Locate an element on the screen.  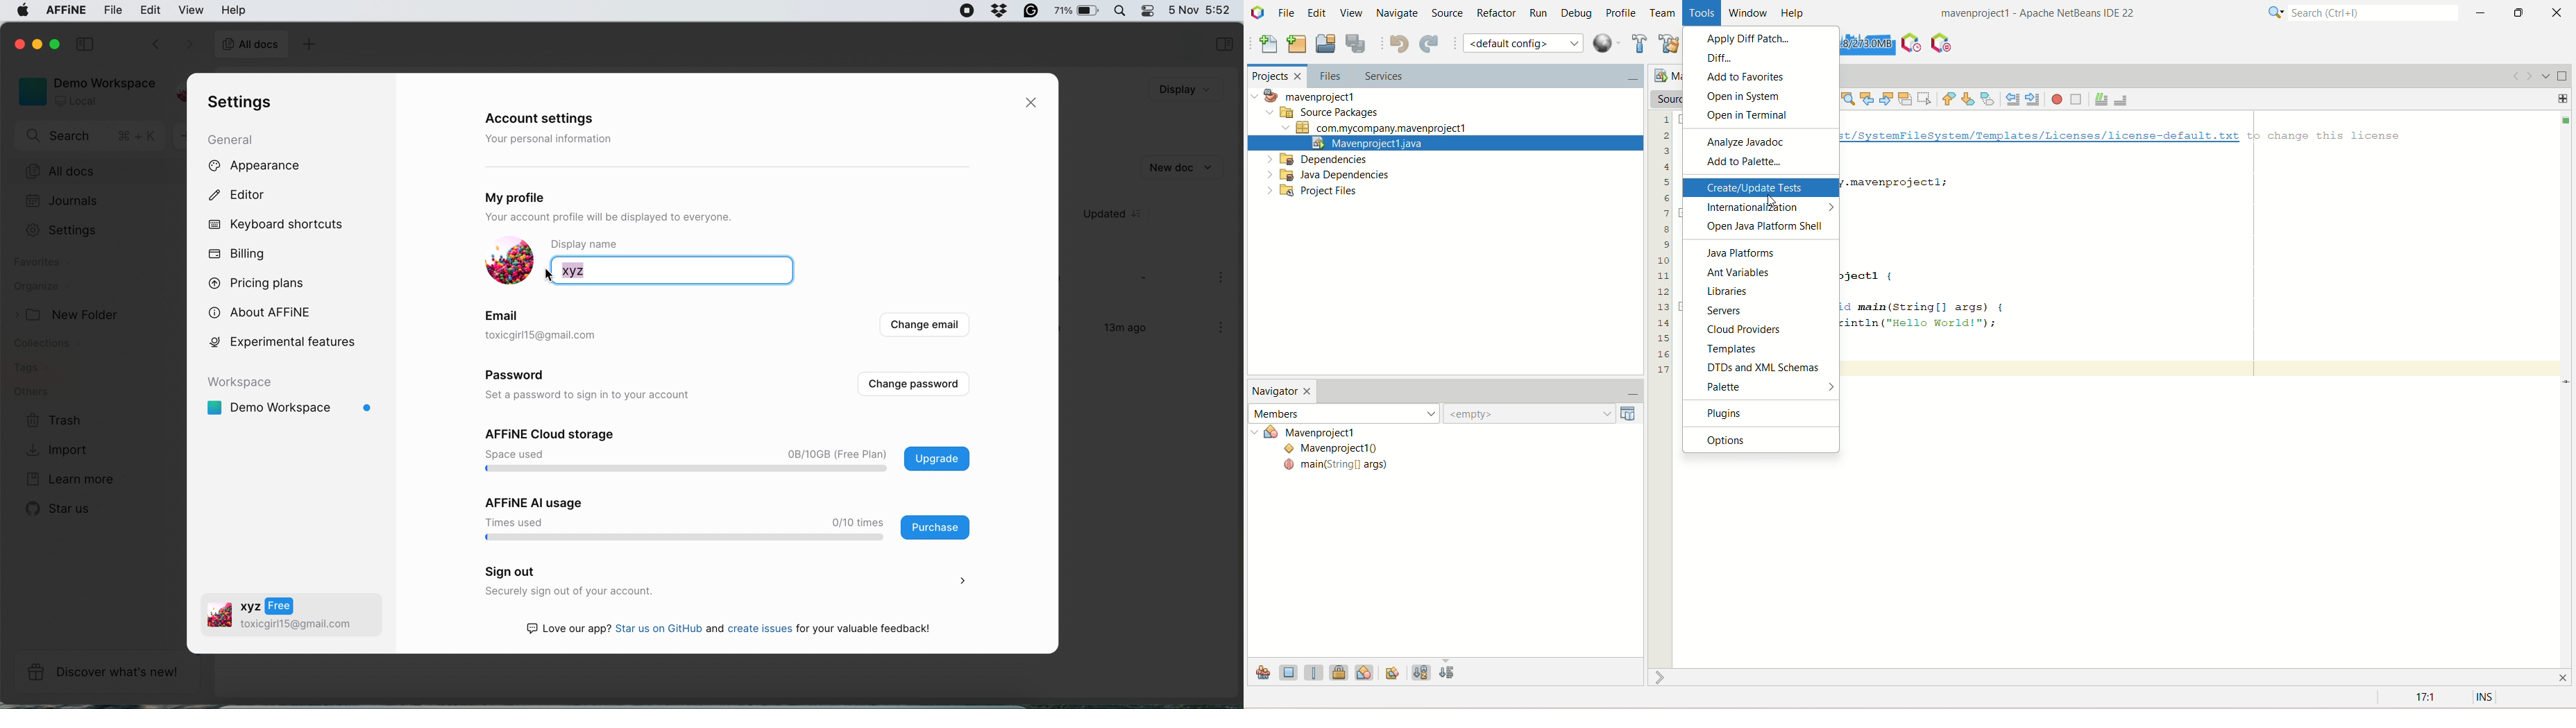
switch between documents is located at coordinates (170, 45).